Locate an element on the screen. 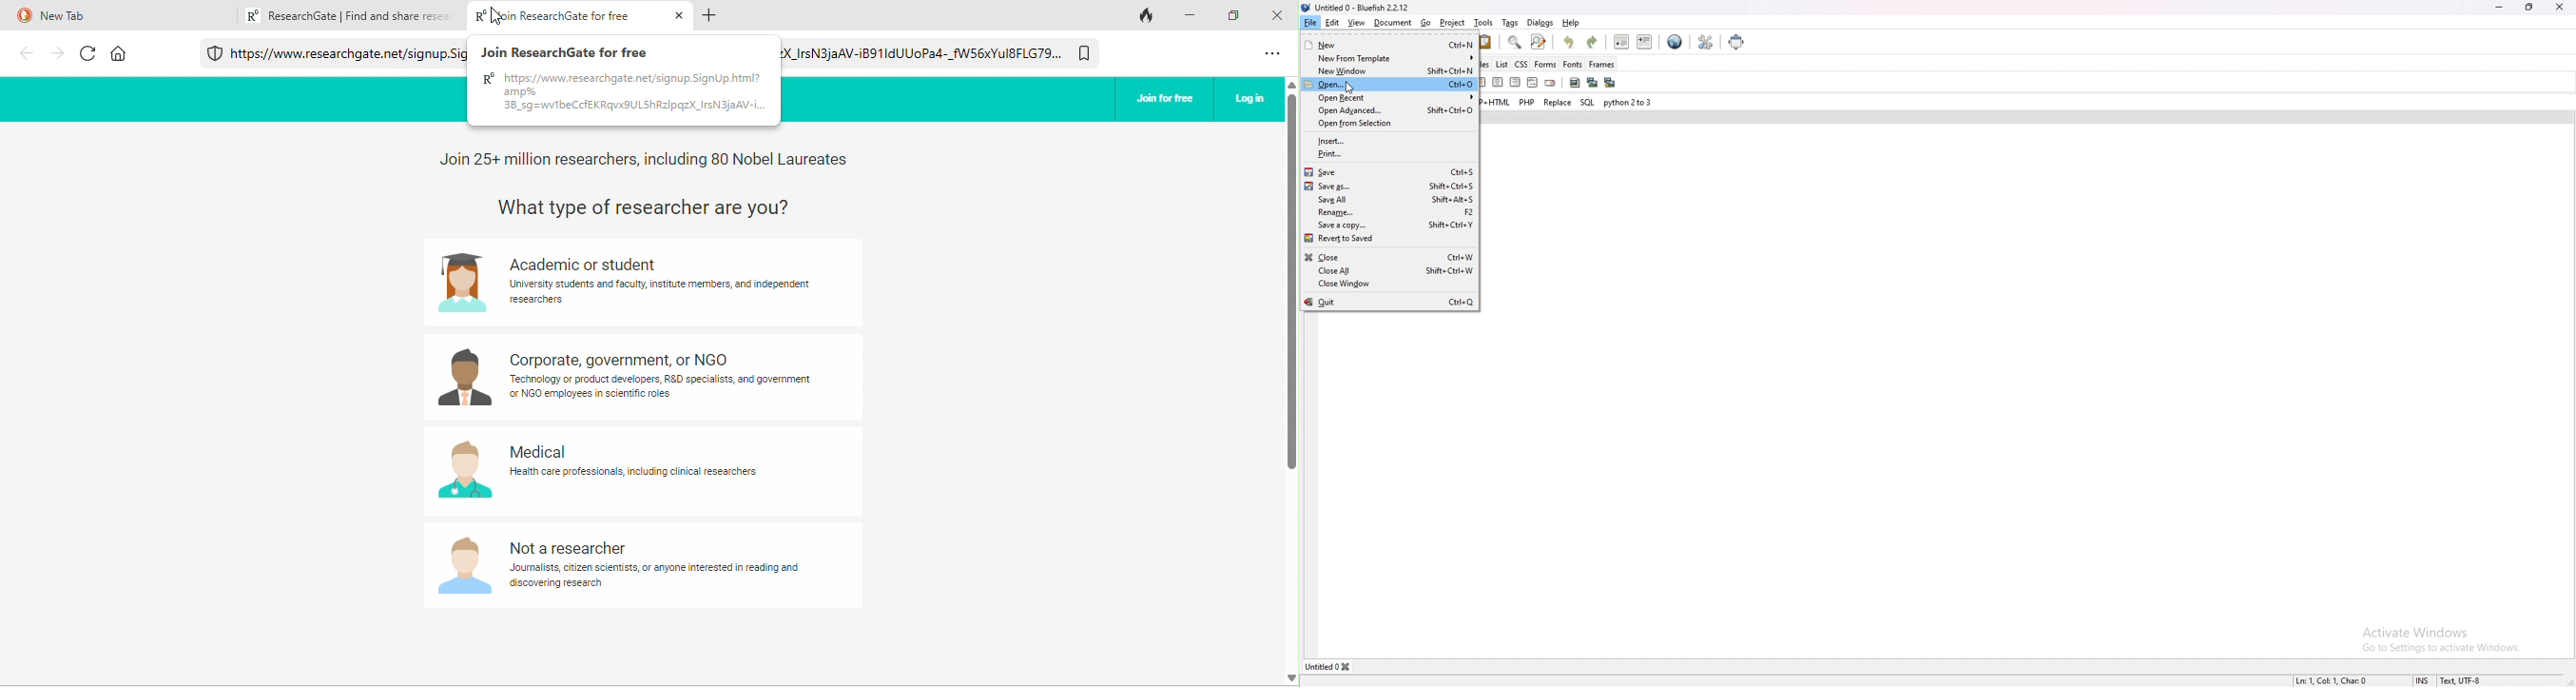 Image resolution: width=2576 pixels, height=700 pixels. help is located at coordinates (1572, 23).